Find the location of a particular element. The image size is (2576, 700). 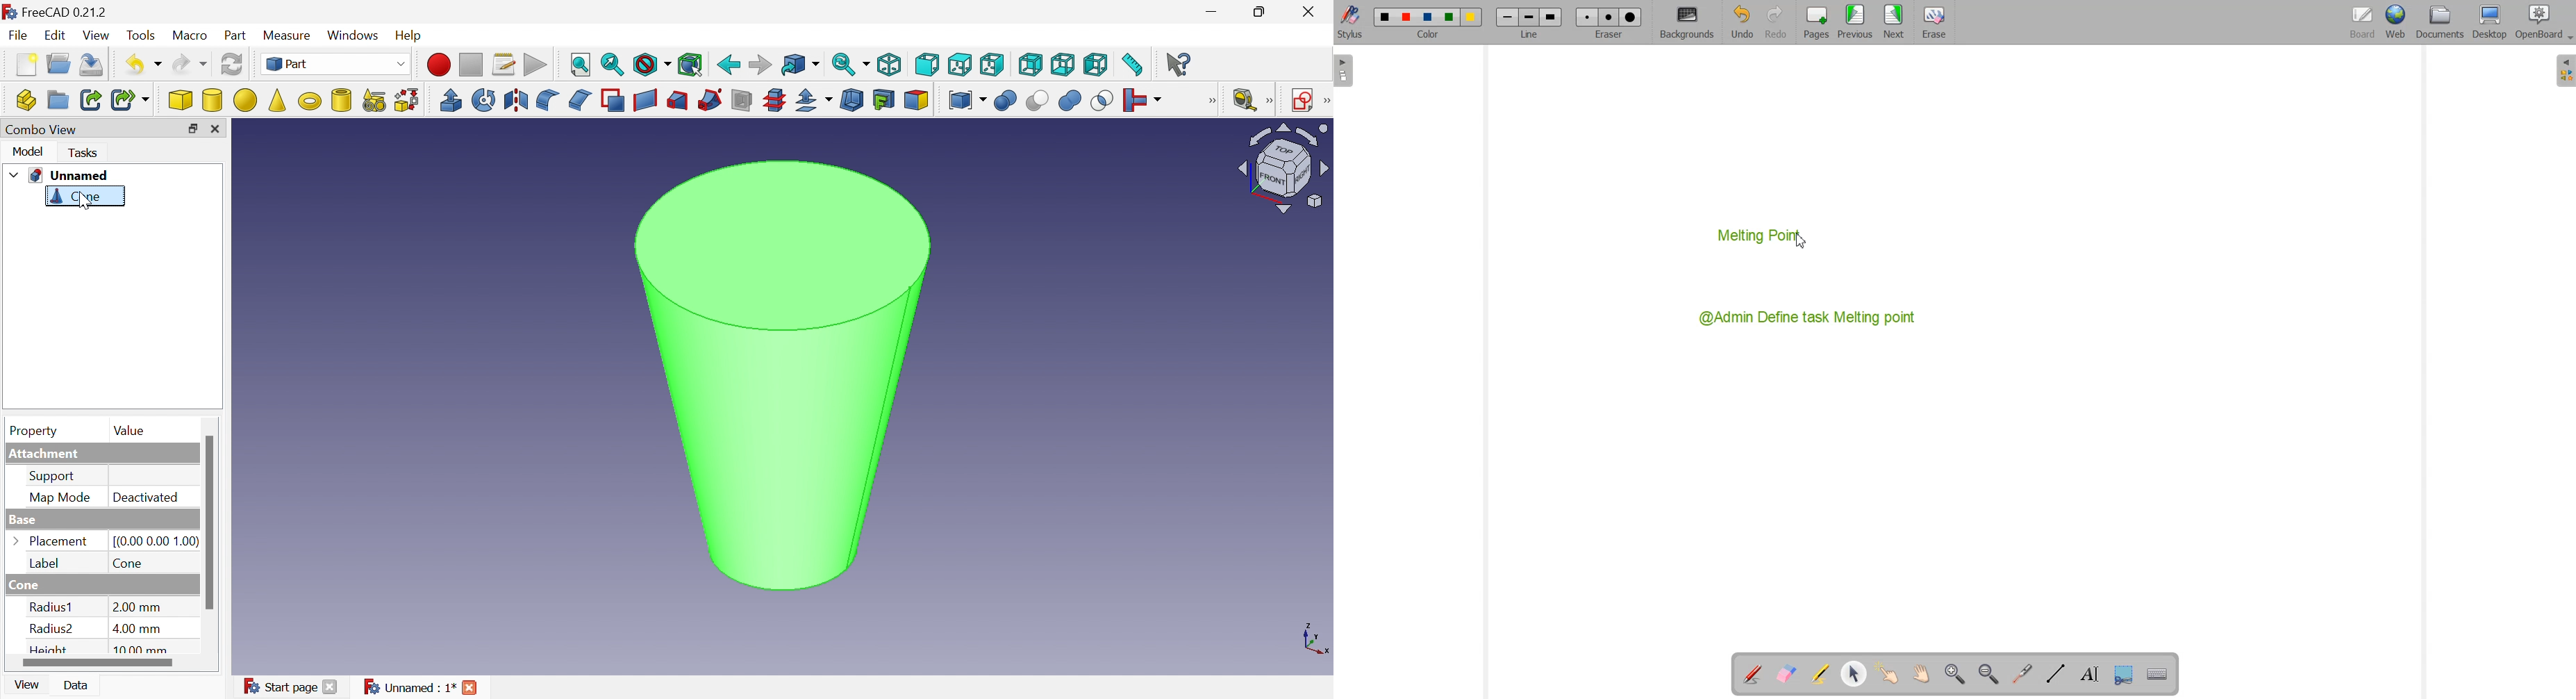

4.00 mm is located at coordinates (136, 627).